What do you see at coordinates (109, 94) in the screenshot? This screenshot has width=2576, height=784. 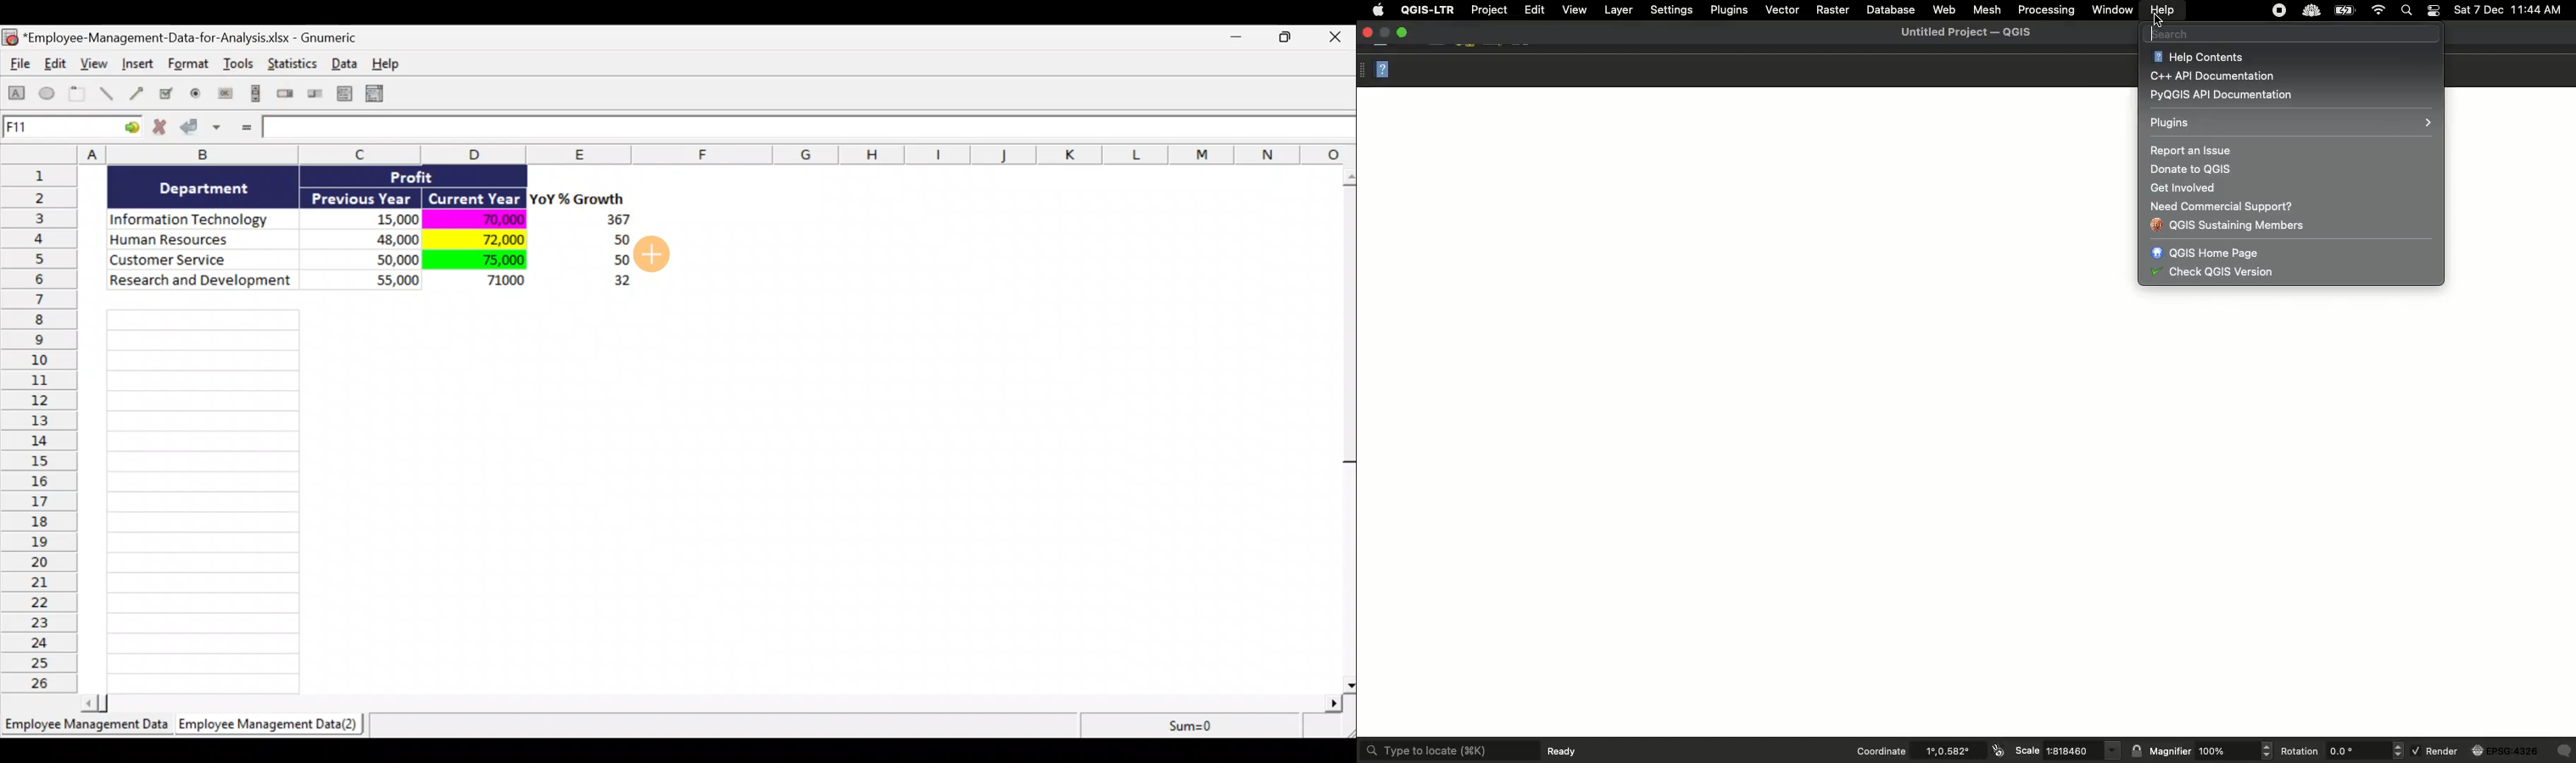 I see `Create a line object` at bounding box center [109, 94].